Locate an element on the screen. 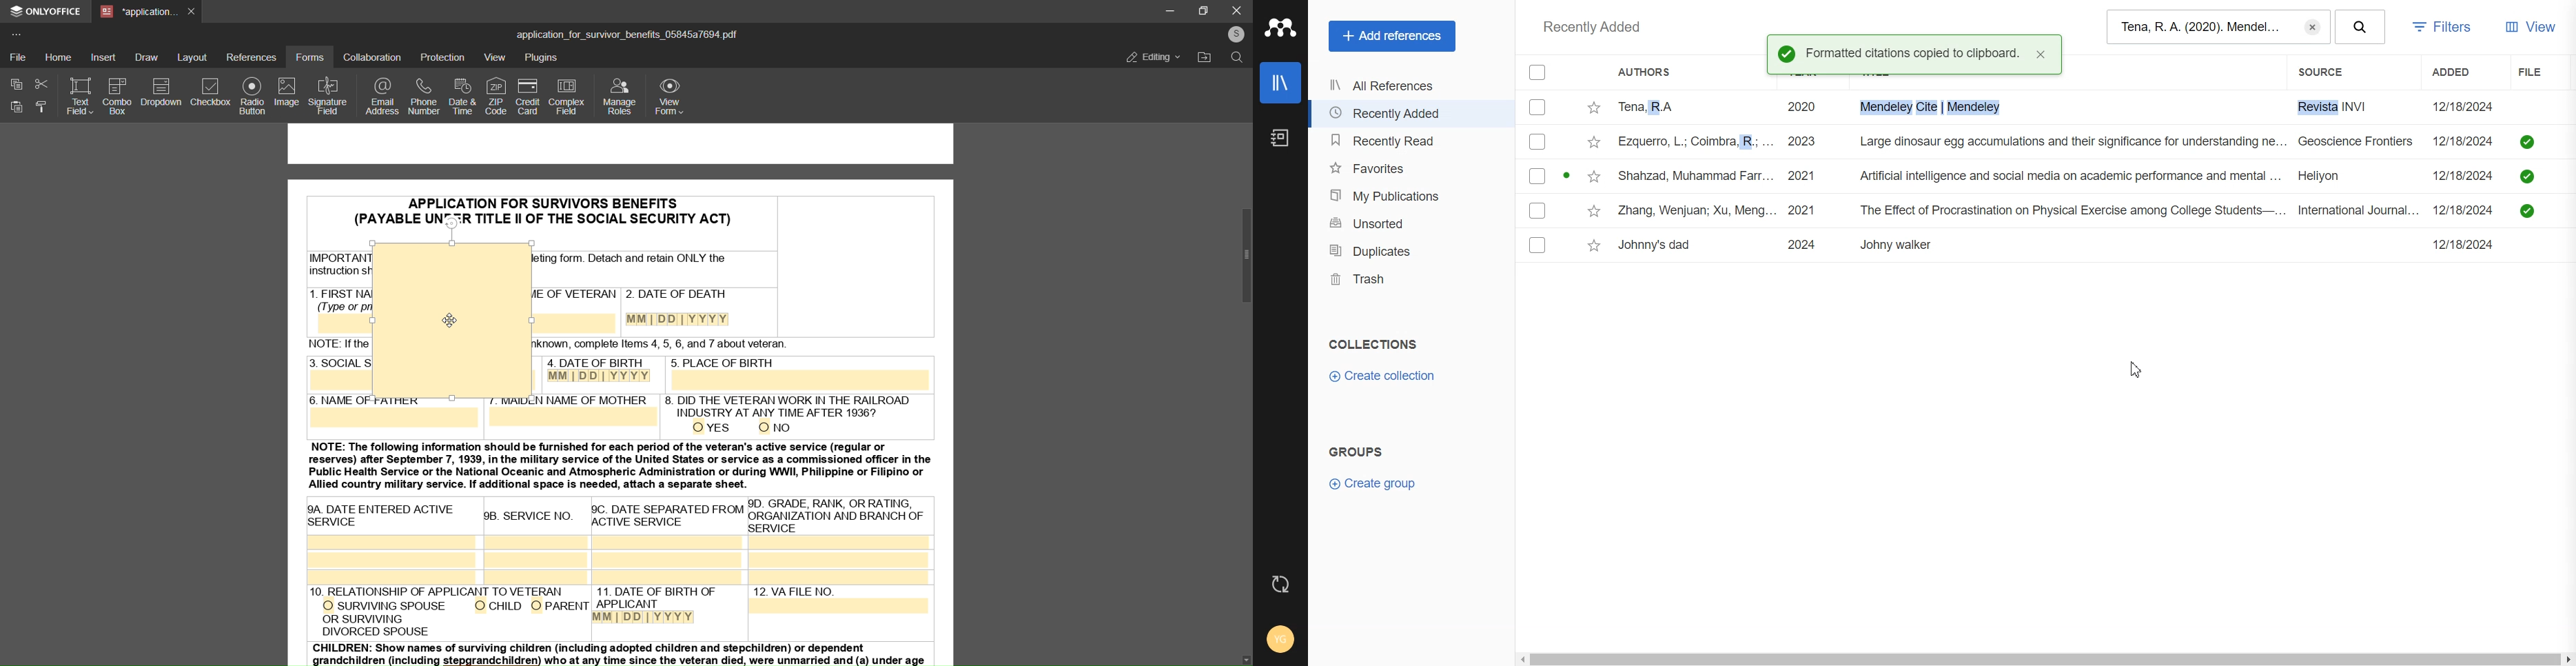 The image size is (2576, 672). 12/18/2024 is located at coordinates (2468, 174).